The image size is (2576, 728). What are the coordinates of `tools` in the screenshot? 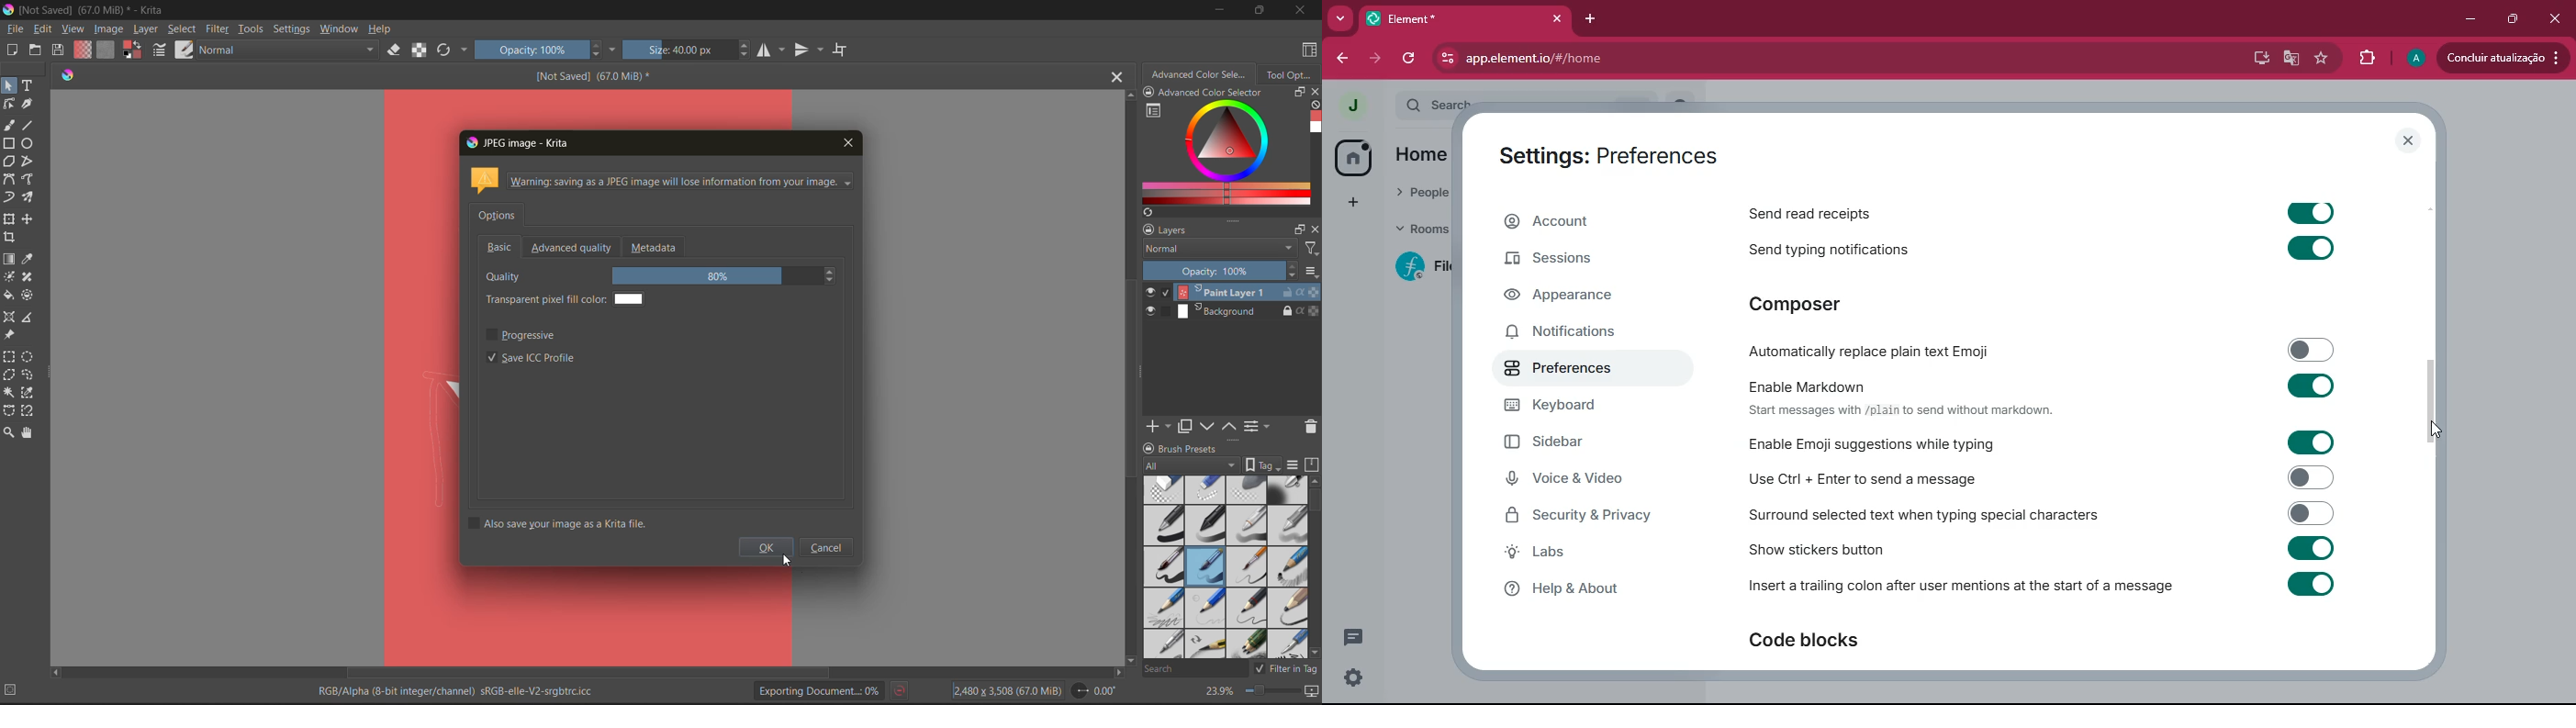 It's located at (8, 257).